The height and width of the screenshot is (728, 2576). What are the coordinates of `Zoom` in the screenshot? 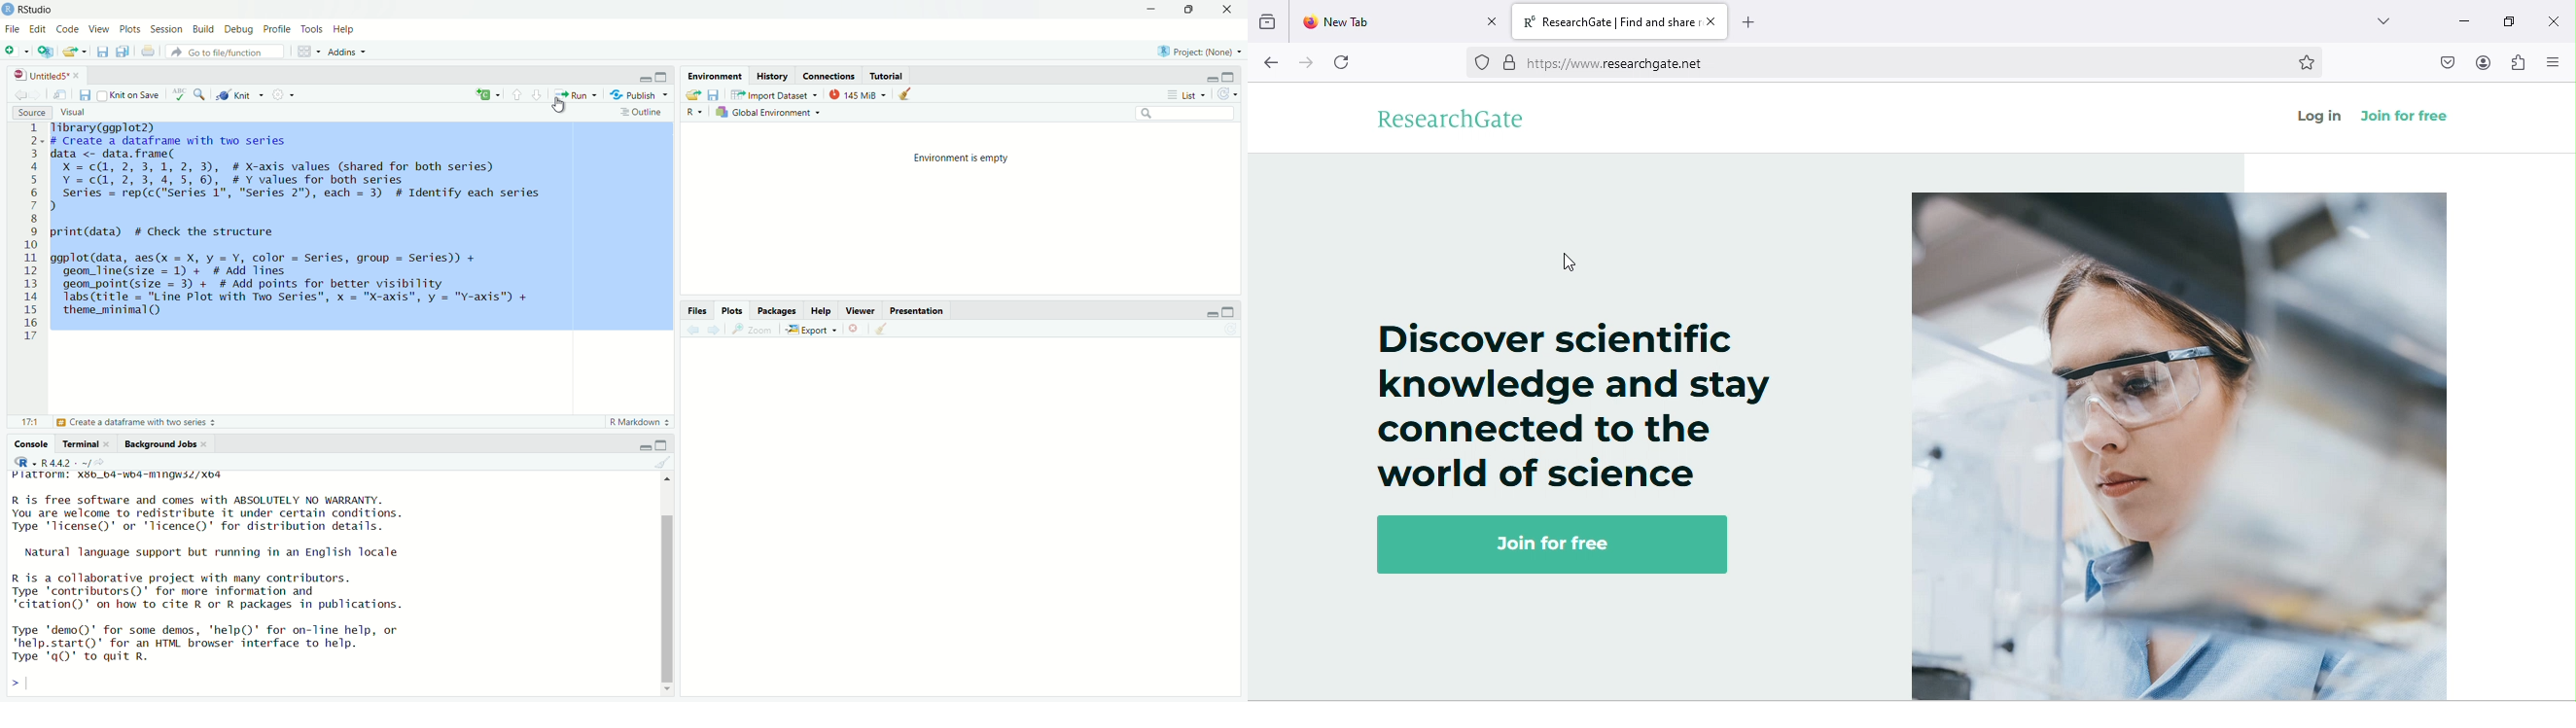 It's located at (752, 330).